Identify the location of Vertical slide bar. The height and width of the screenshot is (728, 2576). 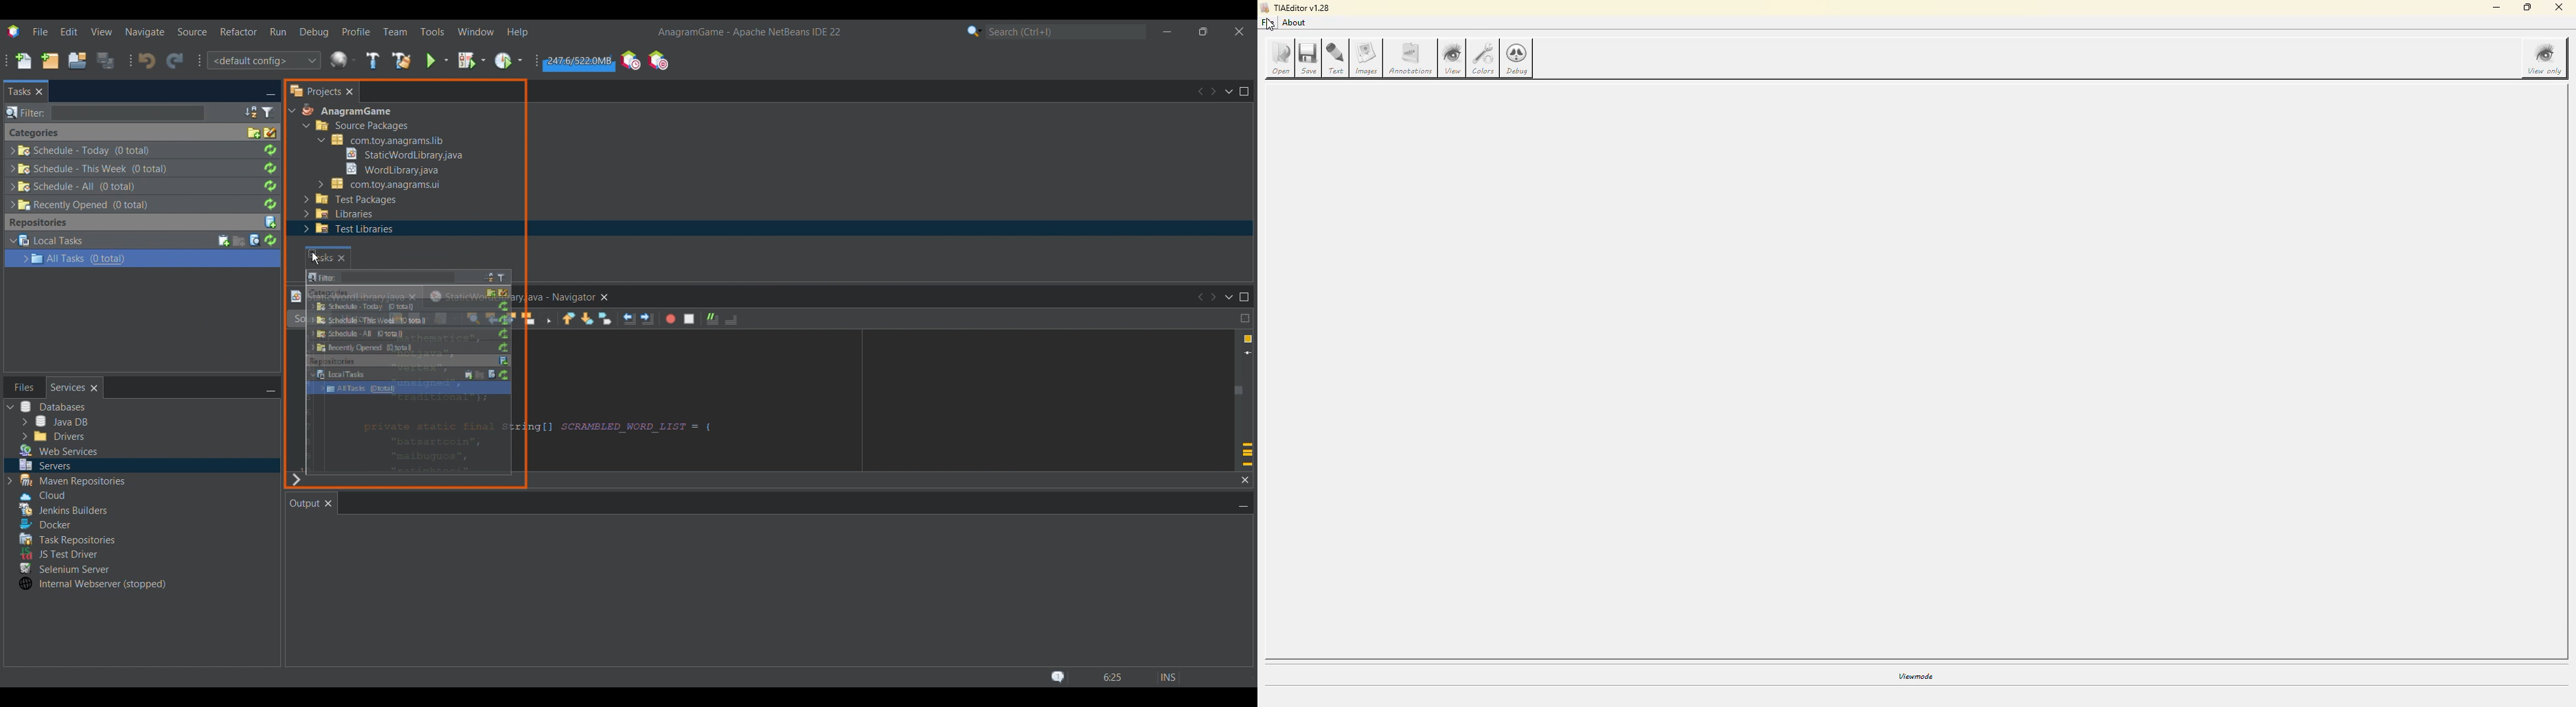
(1239, 380).